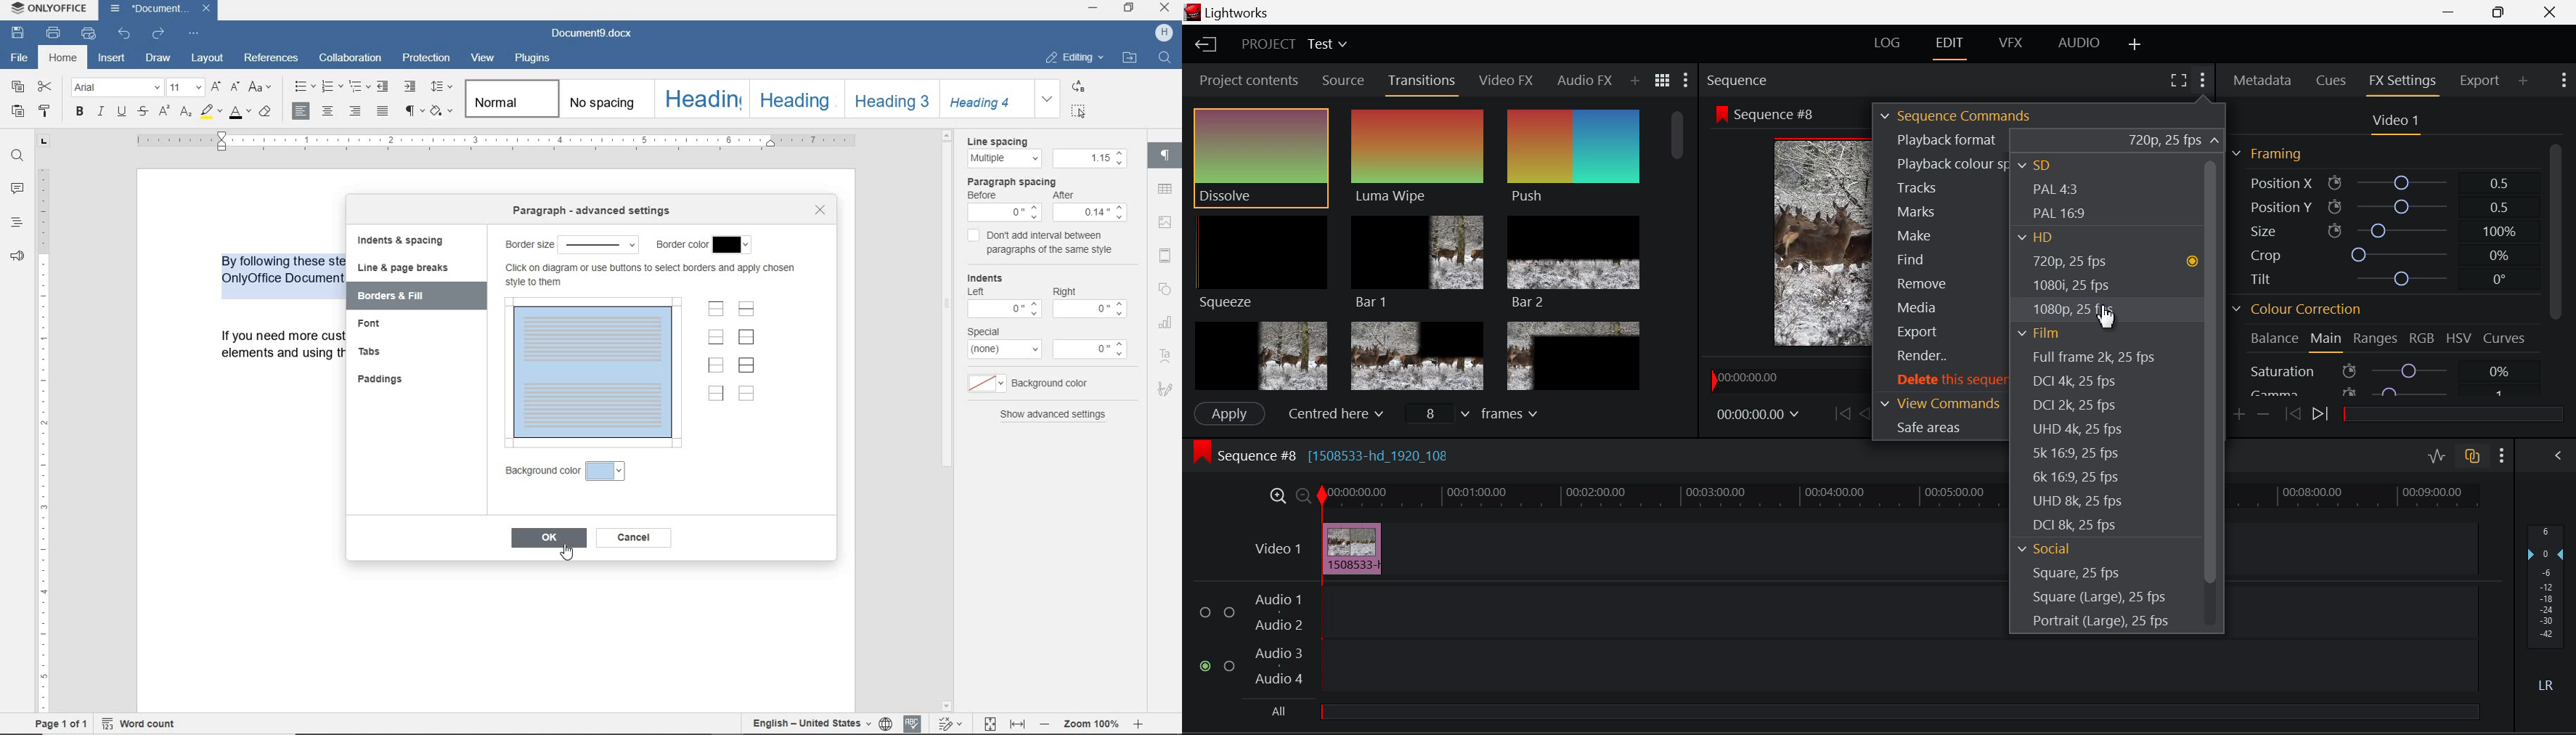  Describe the element at coordinates (648, 276) in the screenshot. I see `more info` at that location.